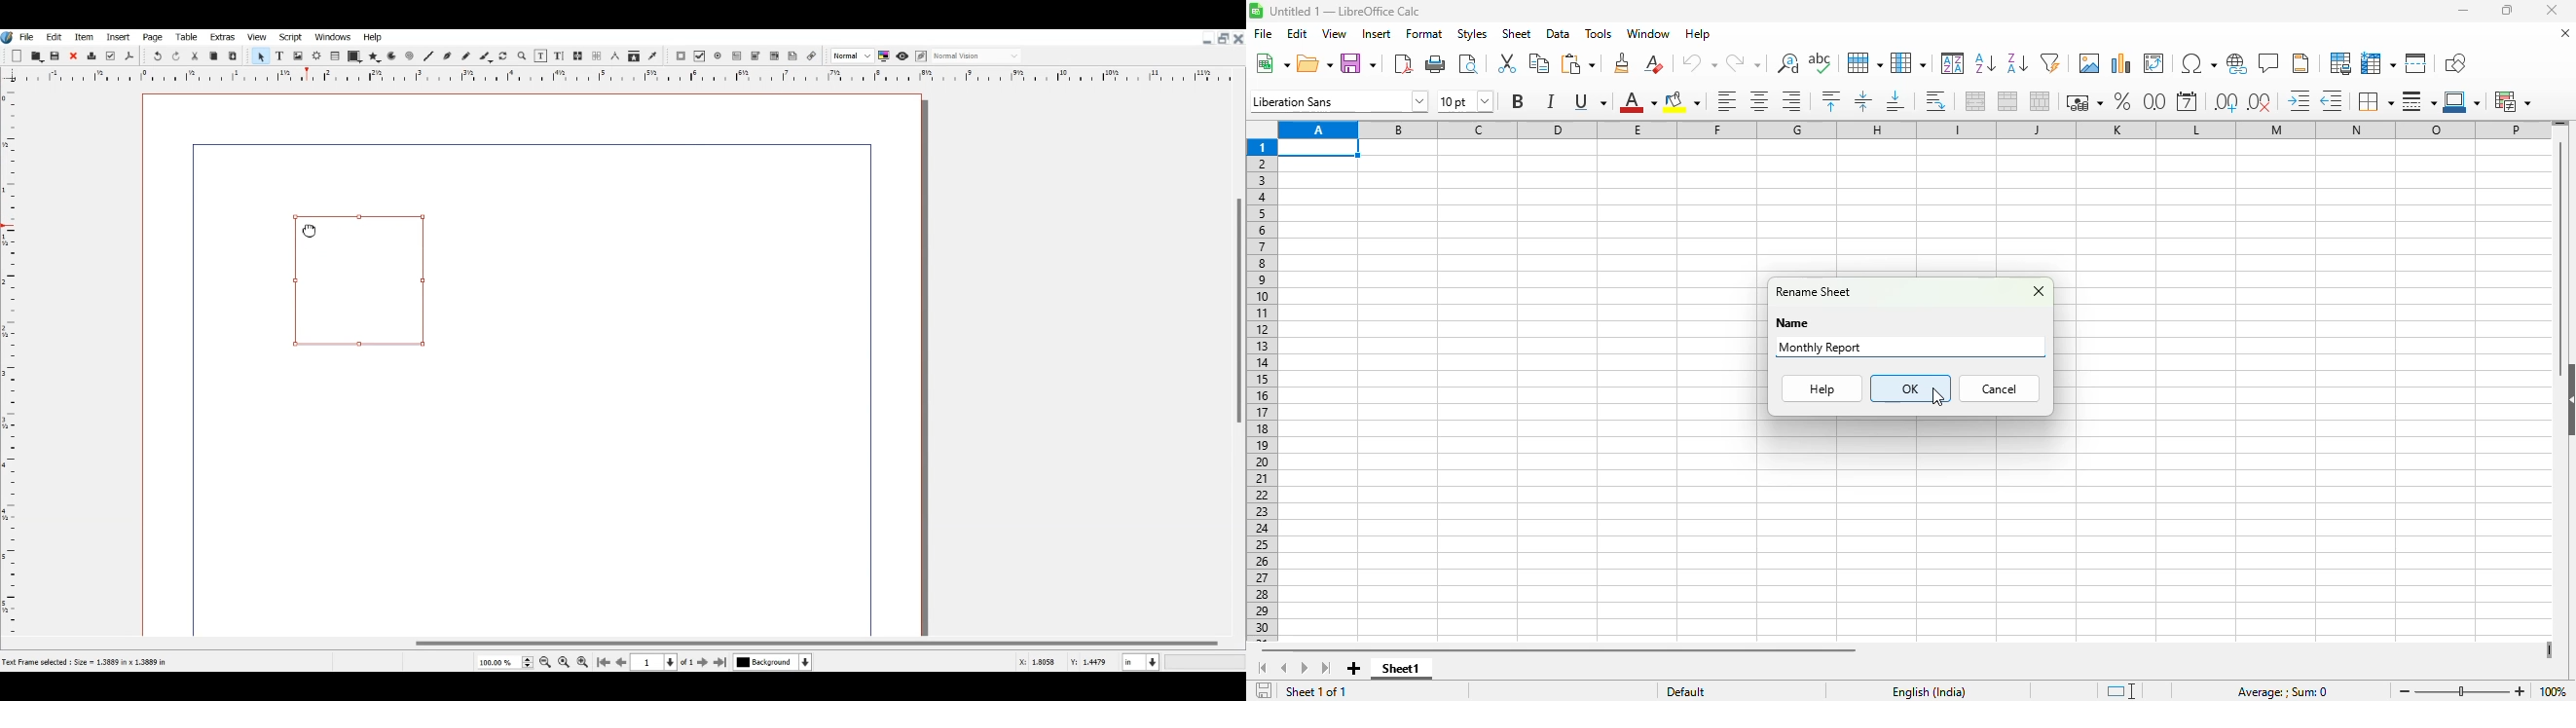  What do you see at coordinates (1298, 33) in the screenshot?
I see `edit` at bounding box center [1298, 33].